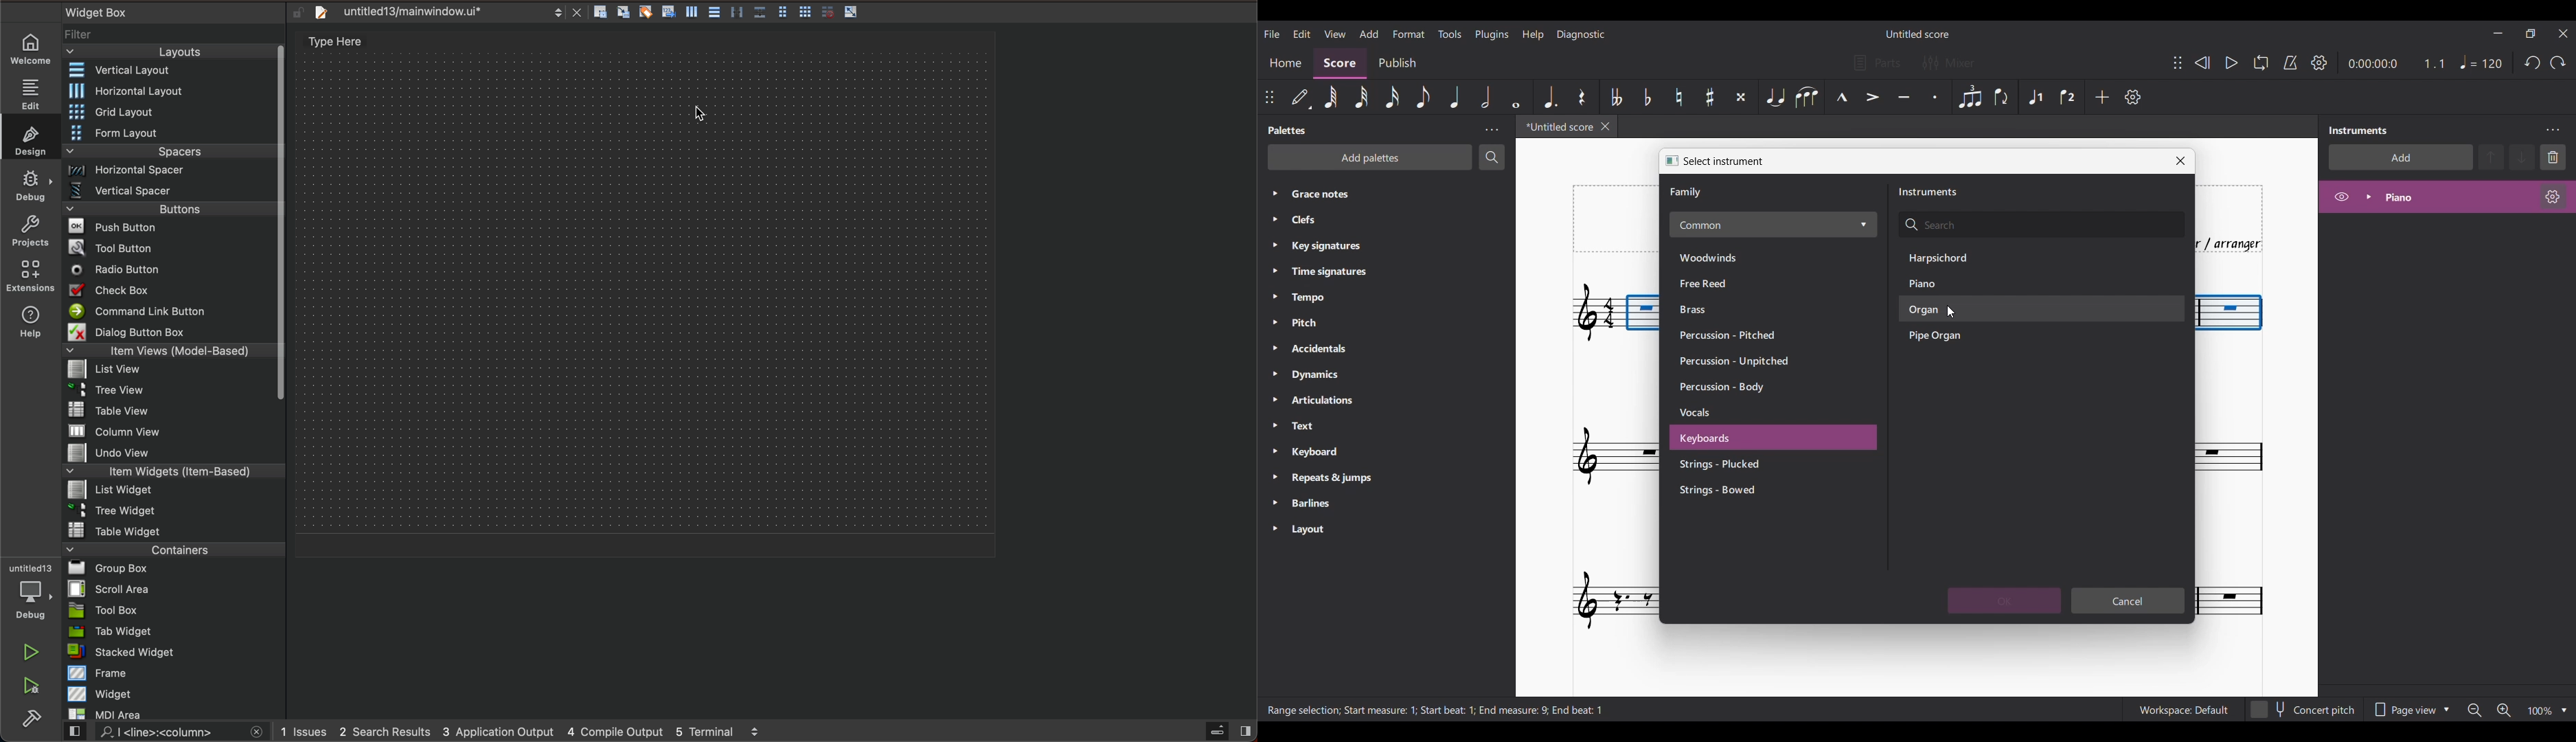 This screenshot has height=756, width=2576. Describe the element at coordinates (2522, 157) in the screenshot. I see `Move instrument down` at that location.